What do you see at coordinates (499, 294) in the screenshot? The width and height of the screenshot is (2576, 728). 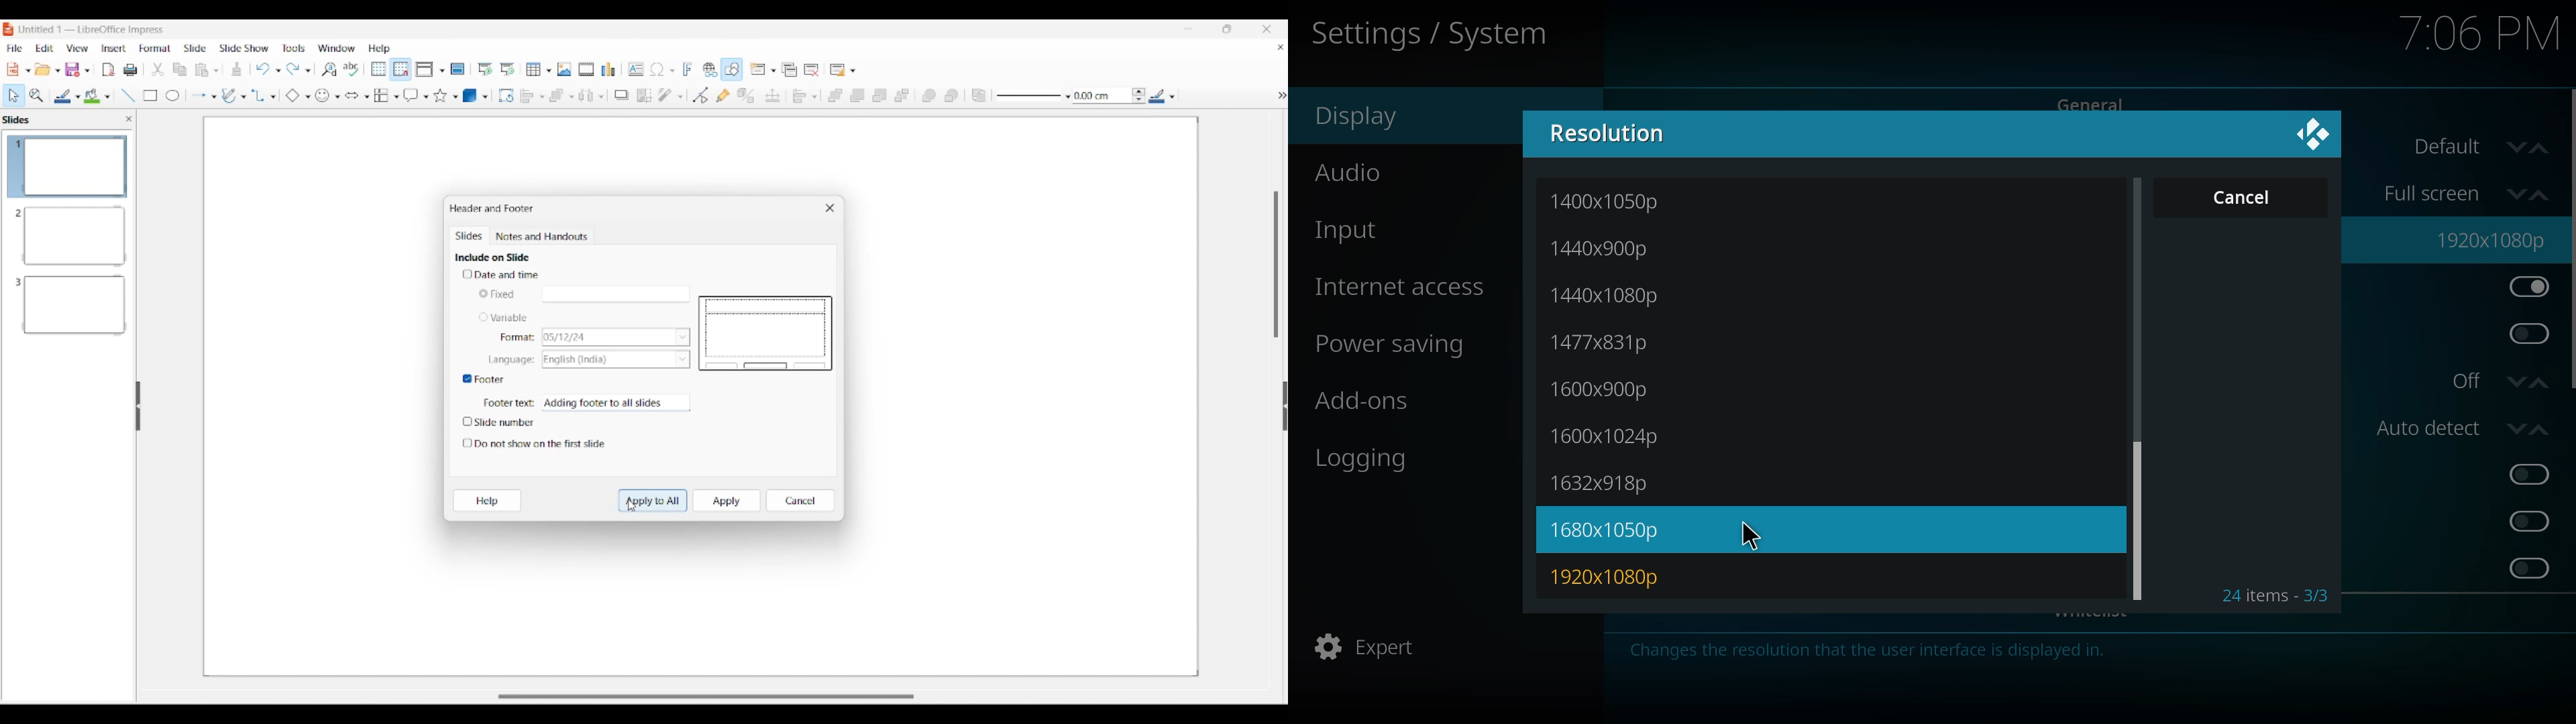 I see `Toggle for Fixed` at bounding box center [499, 294].